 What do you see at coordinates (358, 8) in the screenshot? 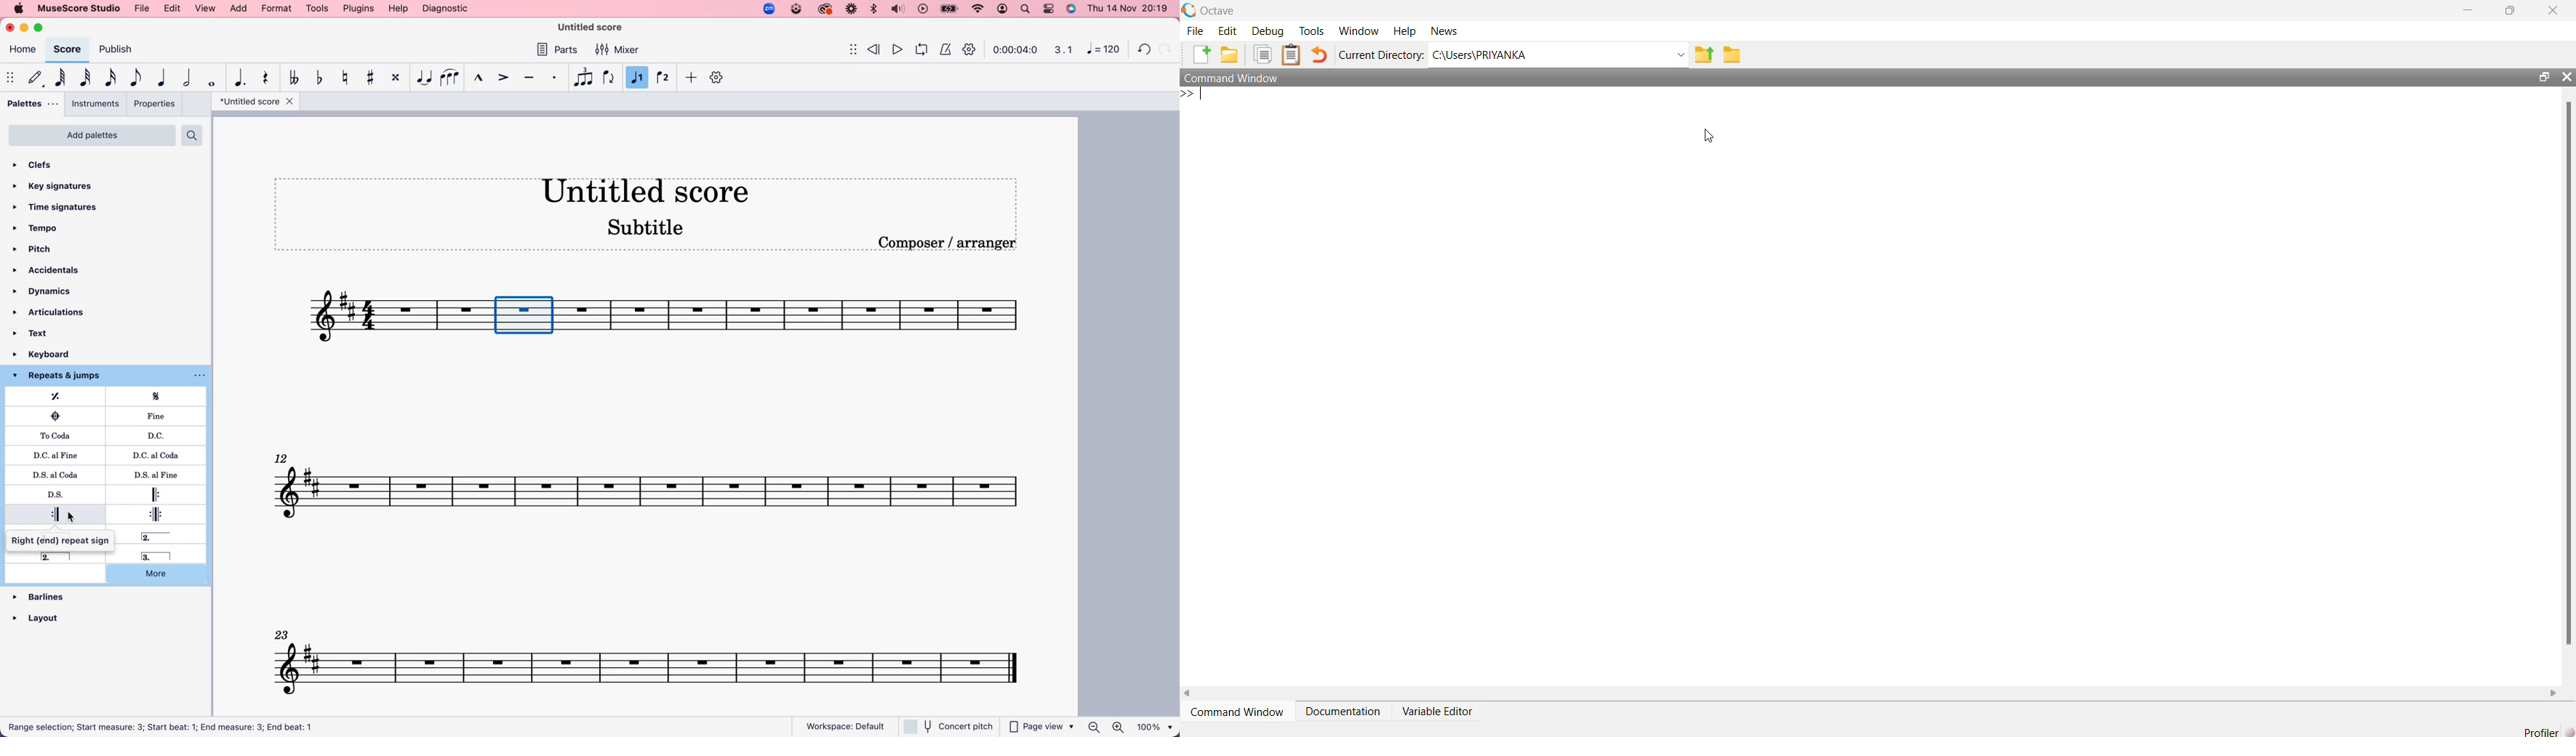
I see `plugins` at bounding box center [358, 8].